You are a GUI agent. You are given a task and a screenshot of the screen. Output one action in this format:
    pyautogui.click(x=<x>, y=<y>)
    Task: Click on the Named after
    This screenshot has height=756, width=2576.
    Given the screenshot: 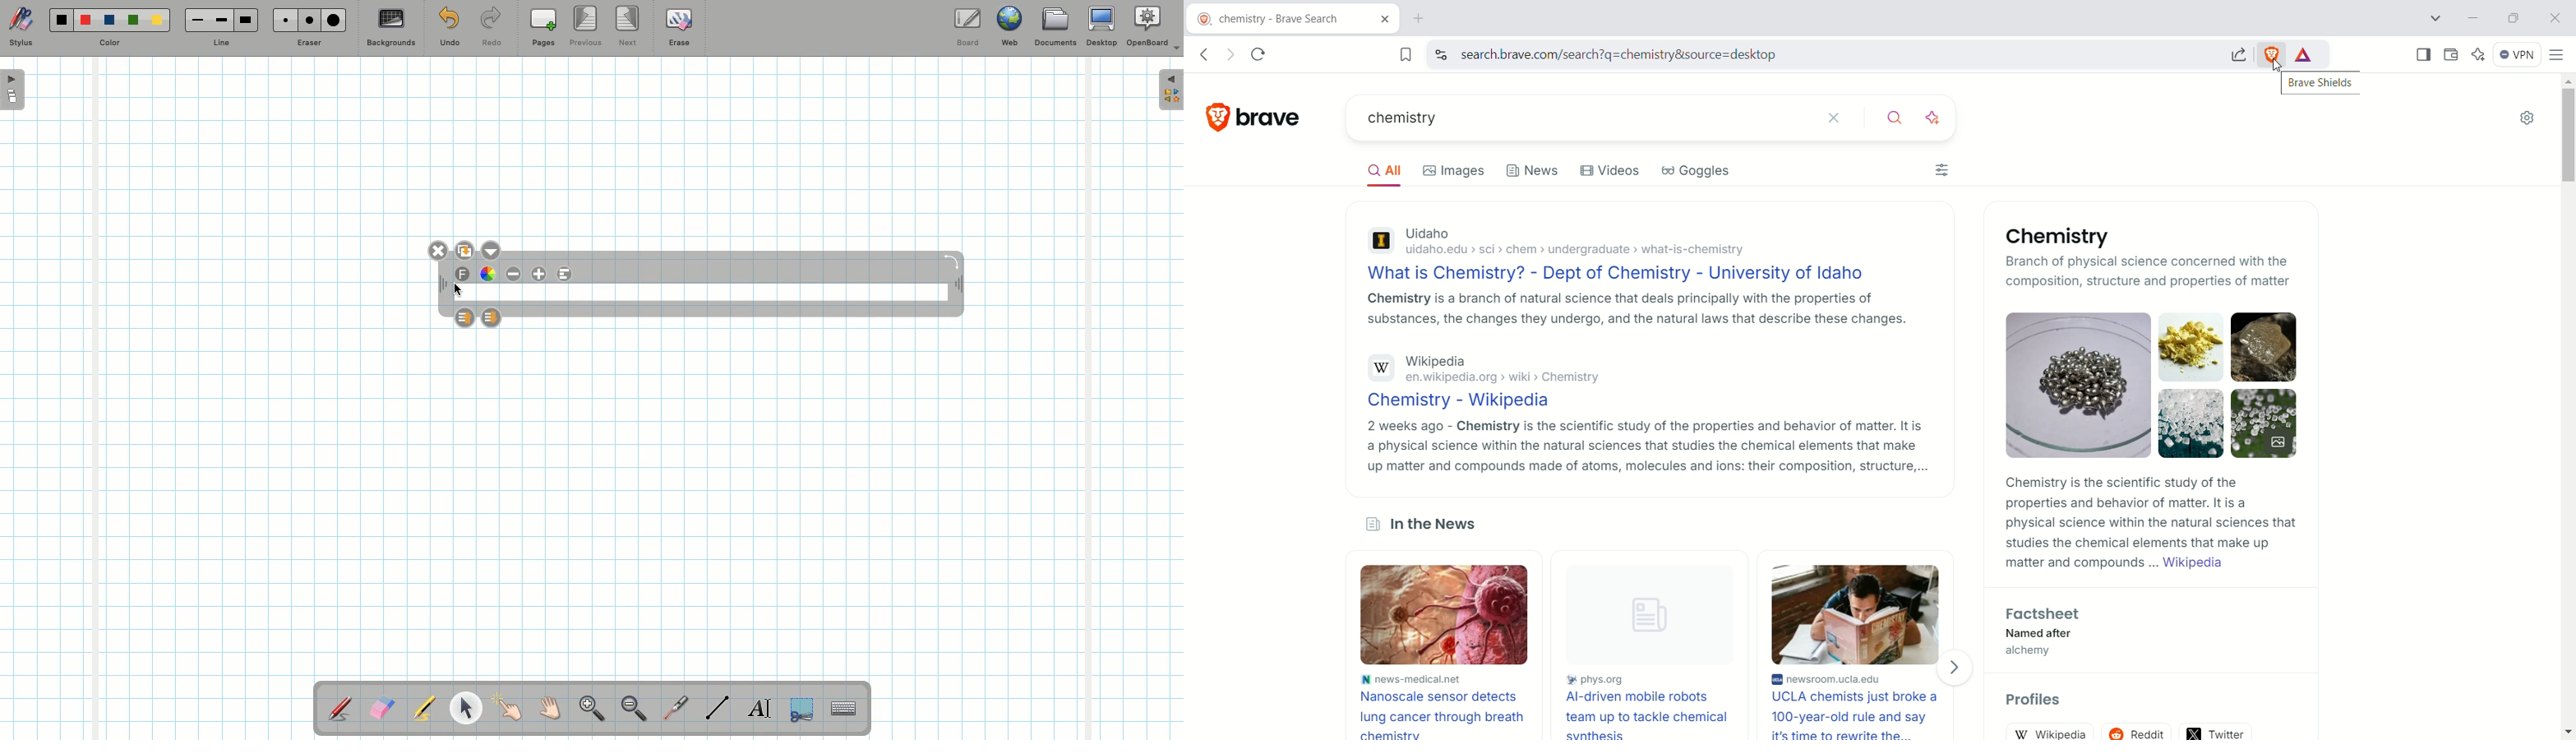 What is the action you would take?
    pyautogui.click(x=2040, y=634)
    